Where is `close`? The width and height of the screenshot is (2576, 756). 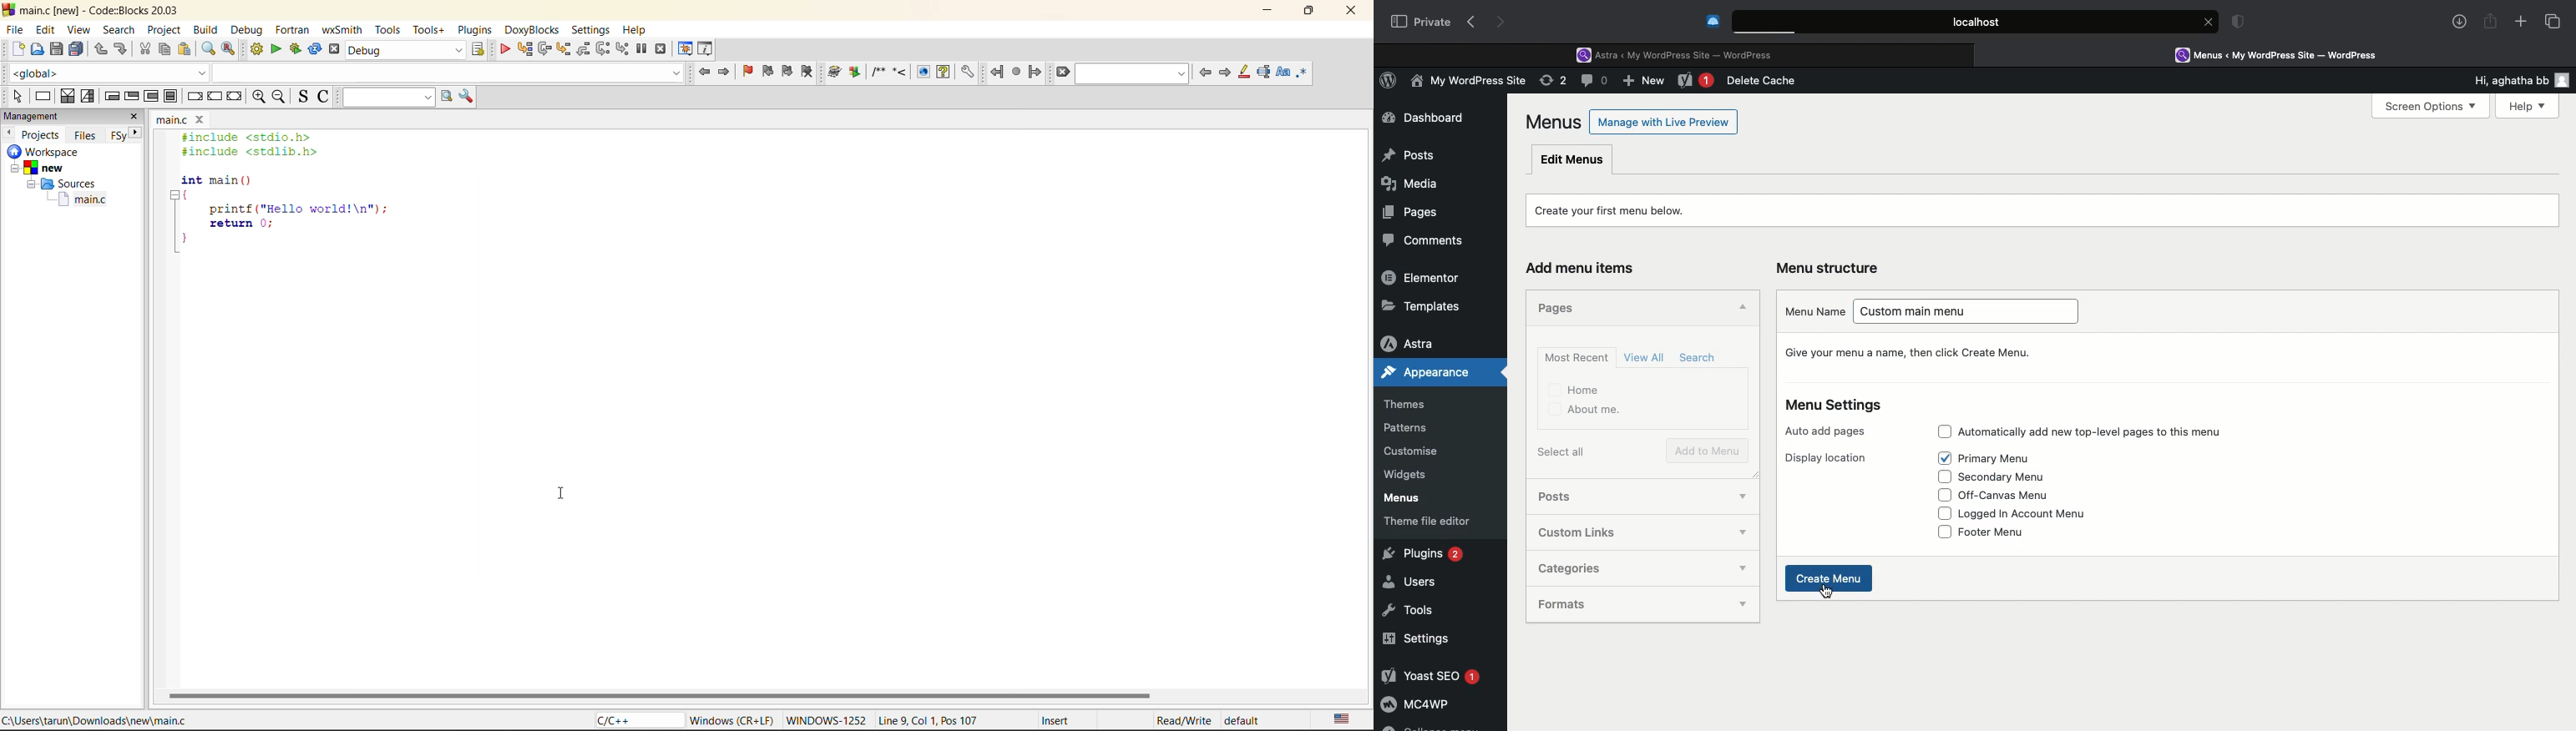
close is located at coordinates (1353, 9).